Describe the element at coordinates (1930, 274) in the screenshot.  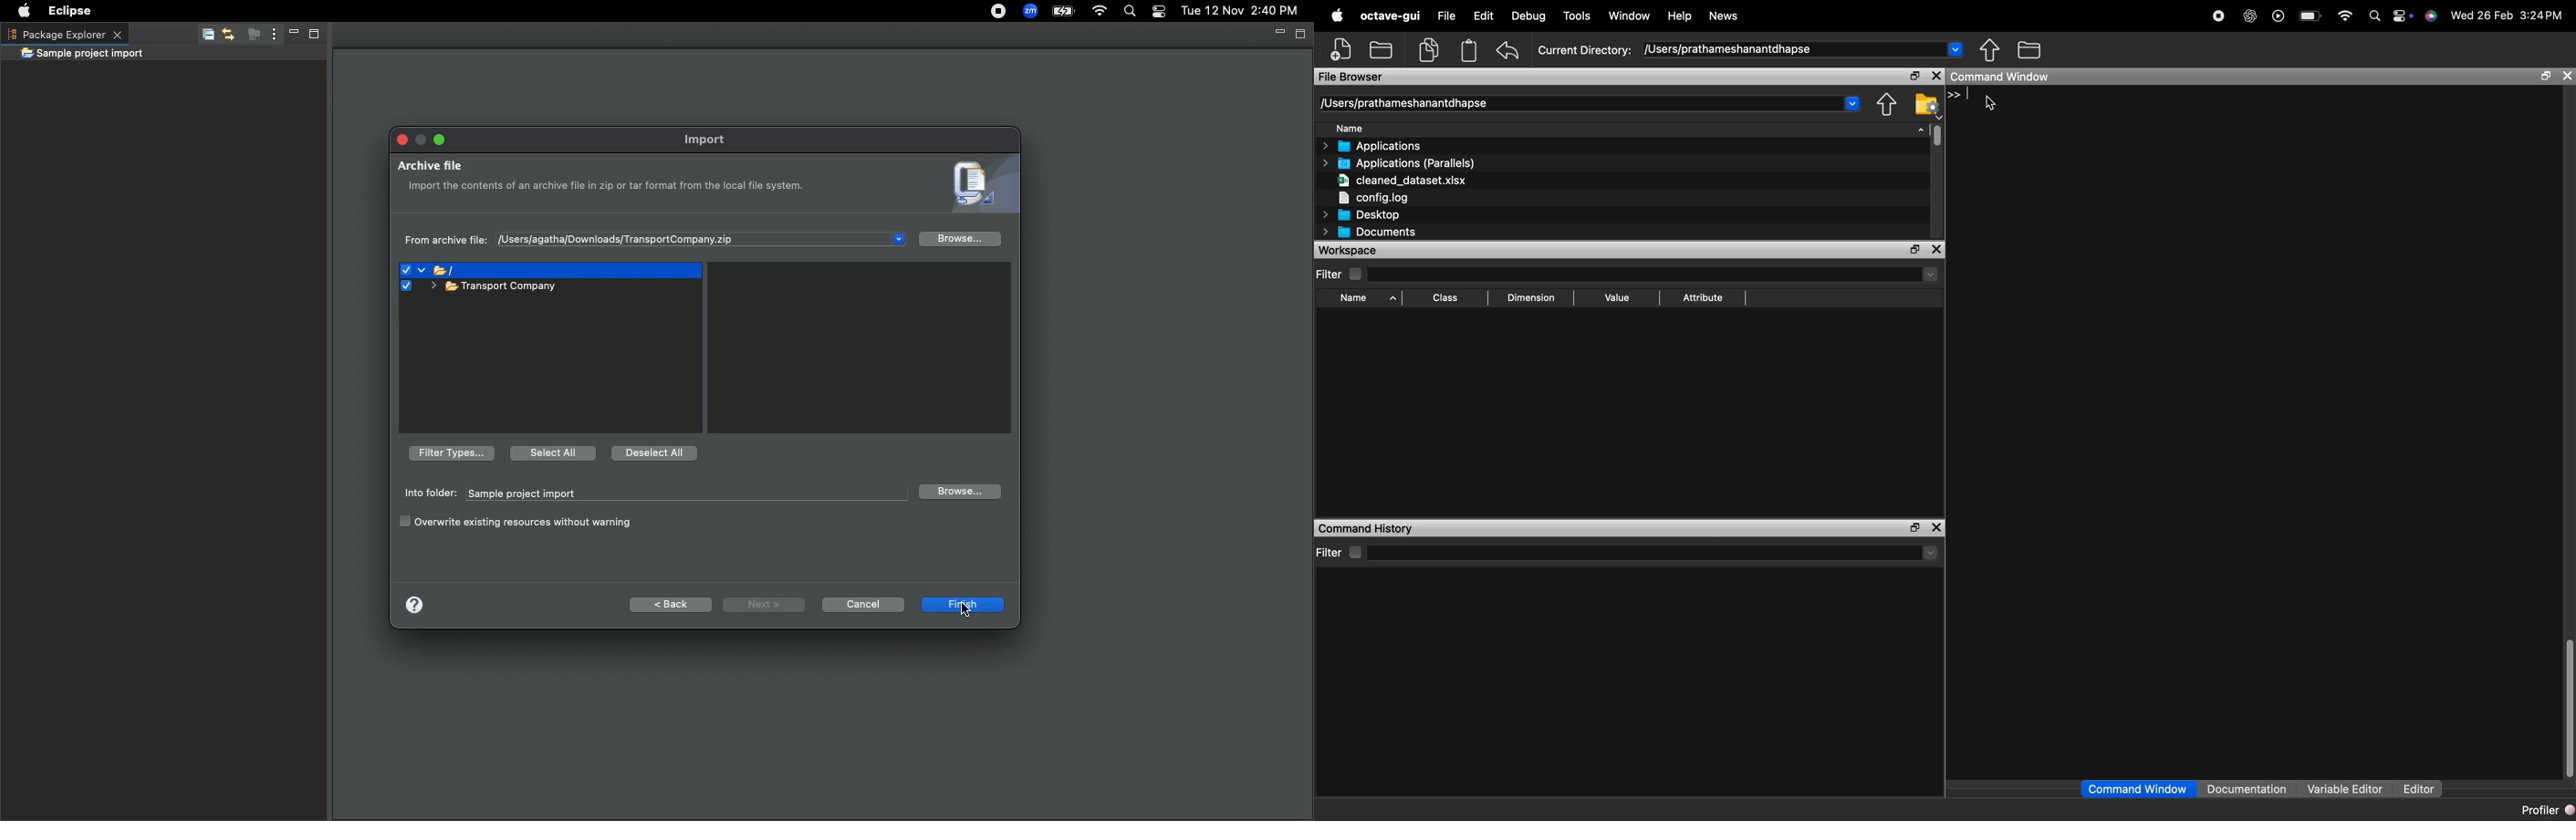
I see `drop down` at that location.